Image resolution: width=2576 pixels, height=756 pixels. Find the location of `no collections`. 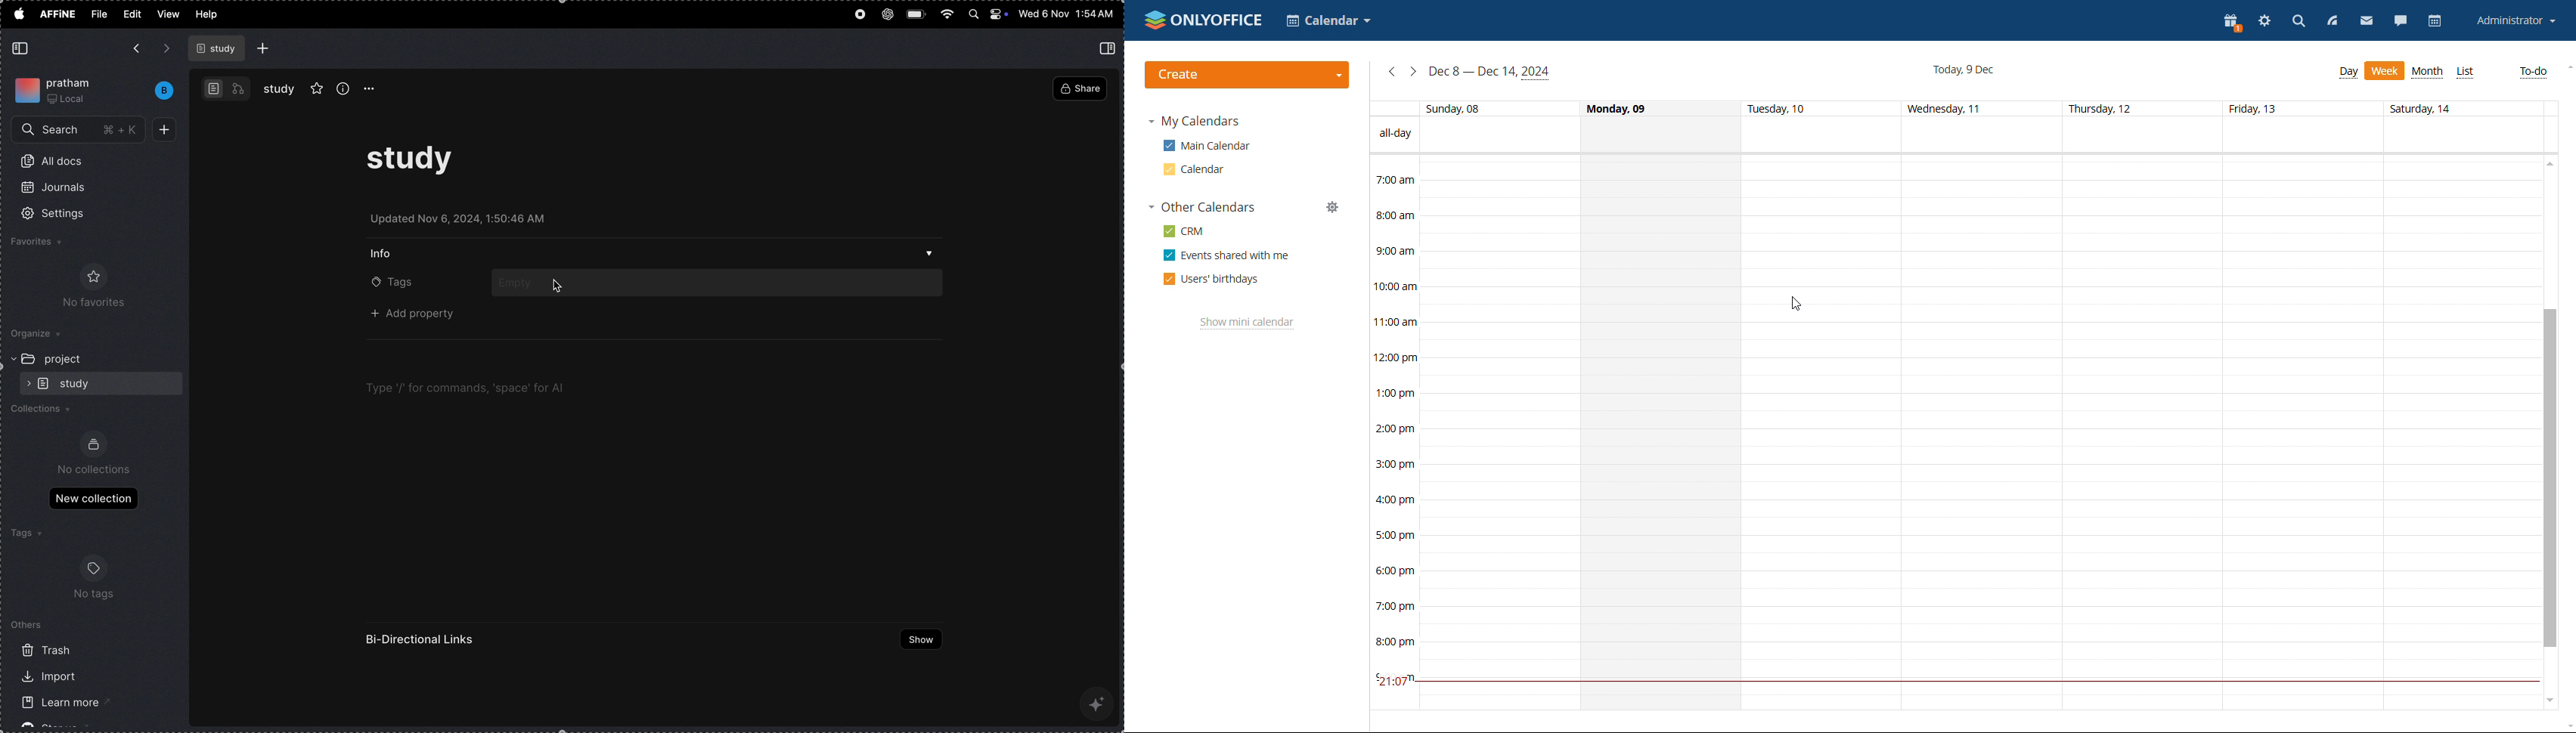

no collections is located at coordinates (95, 470).